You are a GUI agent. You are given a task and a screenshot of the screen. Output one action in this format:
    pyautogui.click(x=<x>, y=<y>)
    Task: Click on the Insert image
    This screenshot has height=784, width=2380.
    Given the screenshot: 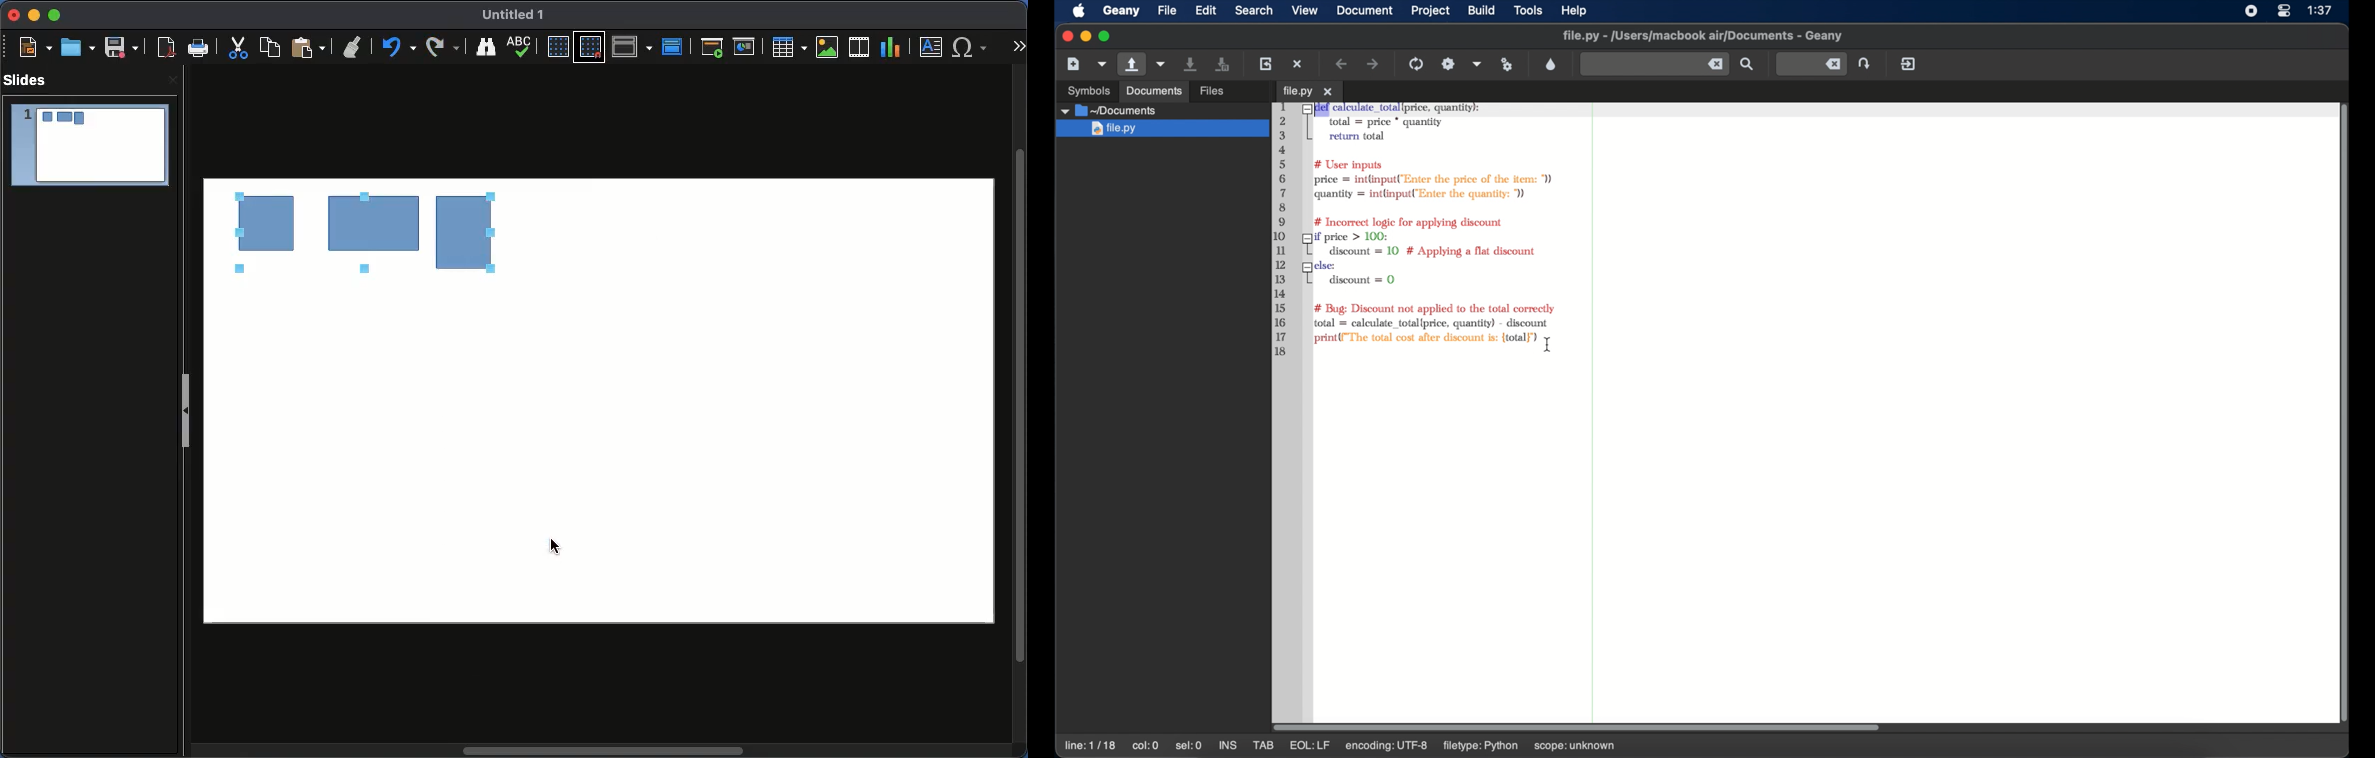 What is the action you would take?
    pyautogui.click(x=827, y=47)
    